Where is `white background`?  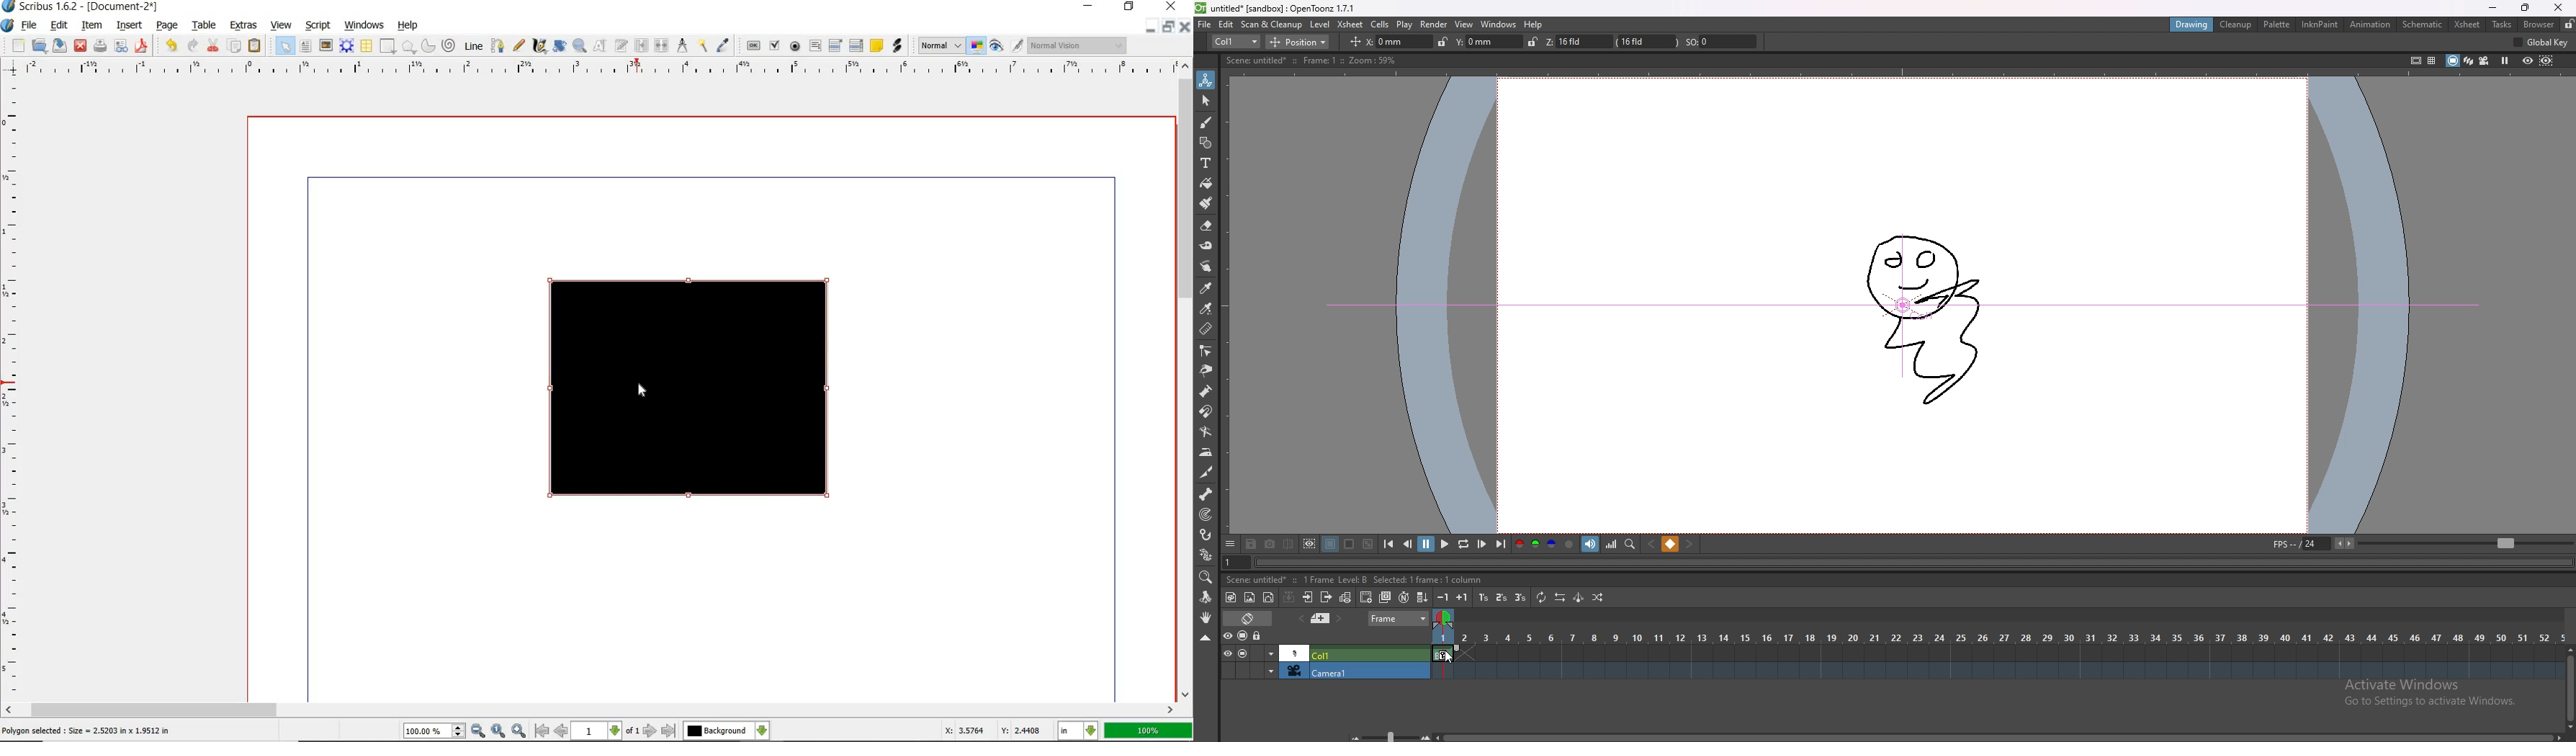
white background is located at coordinates (1349, 544).